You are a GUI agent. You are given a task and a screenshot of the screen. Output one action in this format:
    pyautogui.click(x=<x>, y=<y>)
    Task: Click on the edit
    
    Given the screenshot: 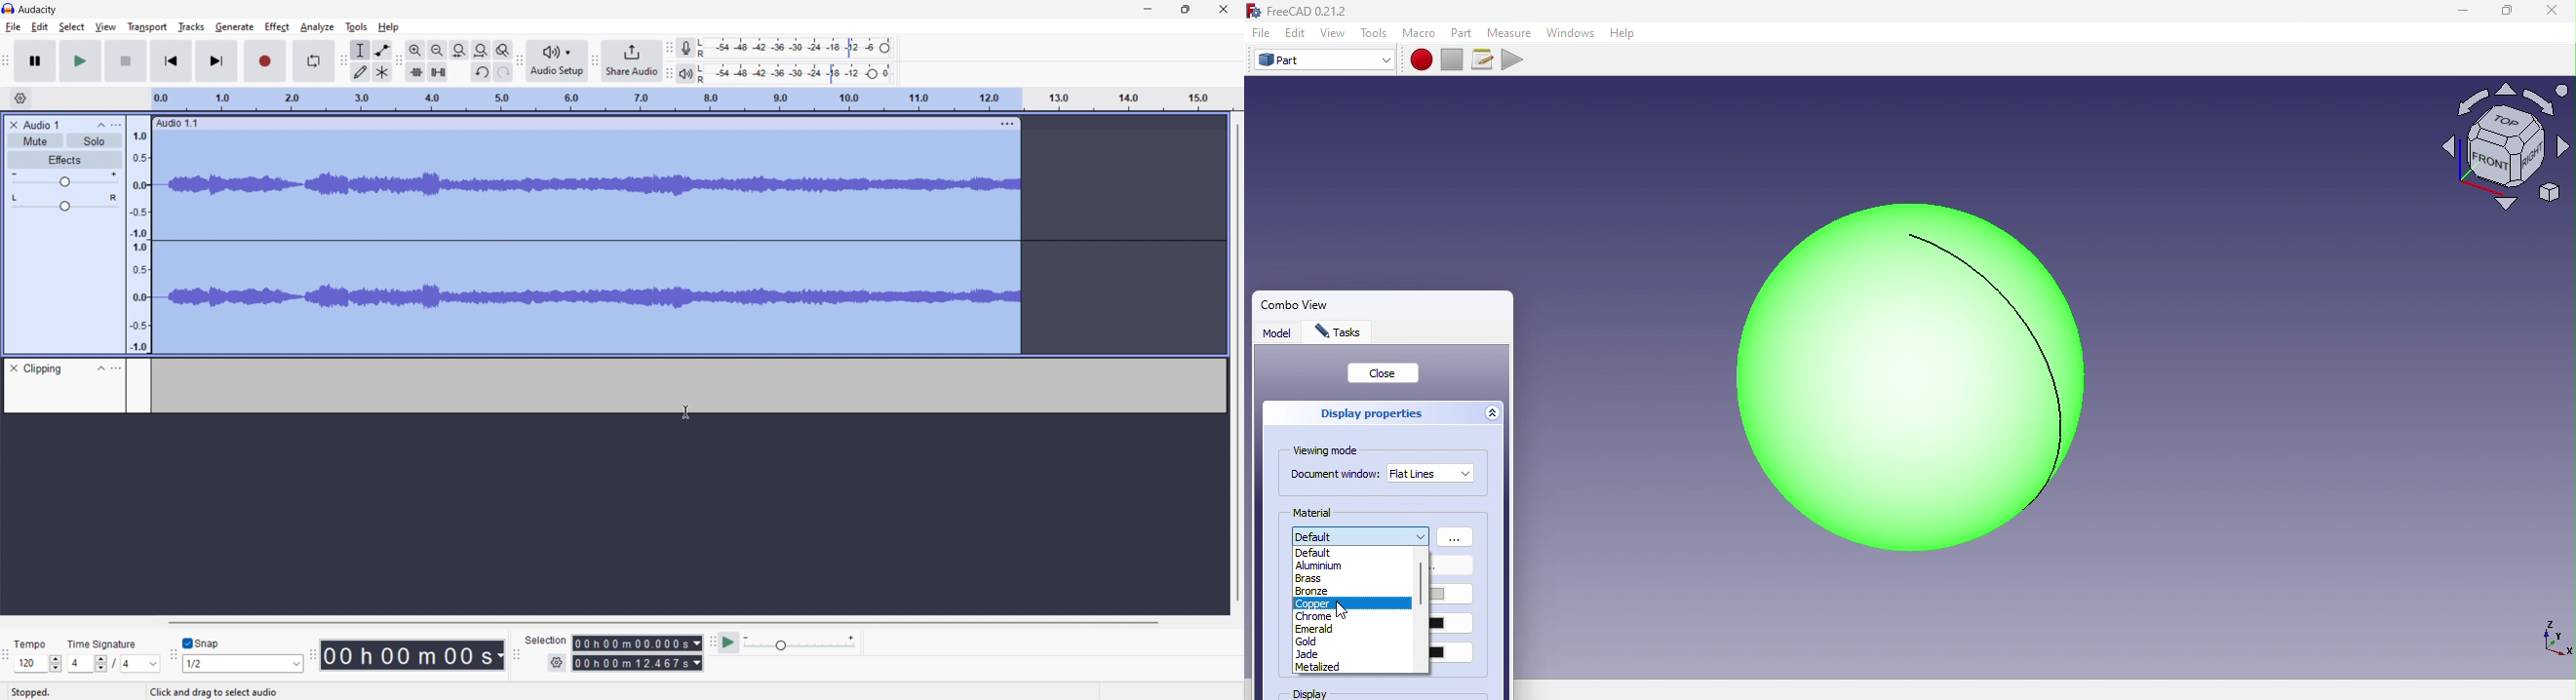 What is the action you would take?
    pyautogui.click(x=40, y=27)
    